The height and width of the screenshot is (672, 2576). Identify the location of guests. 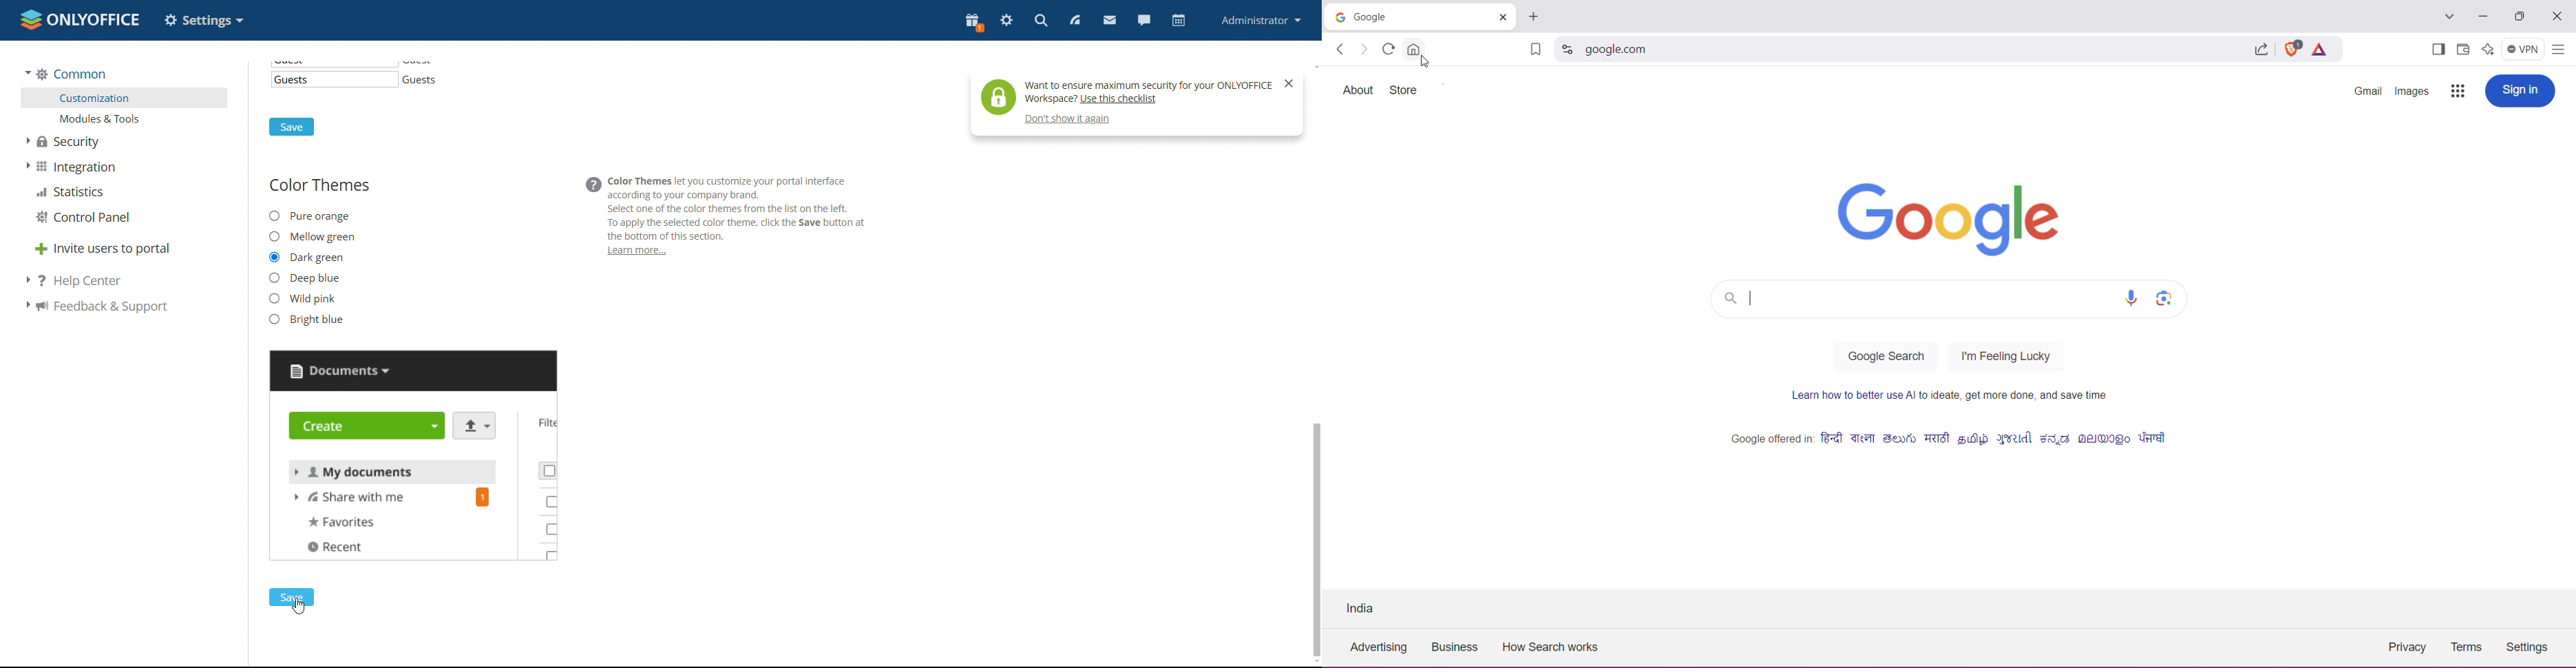
(425, 80).